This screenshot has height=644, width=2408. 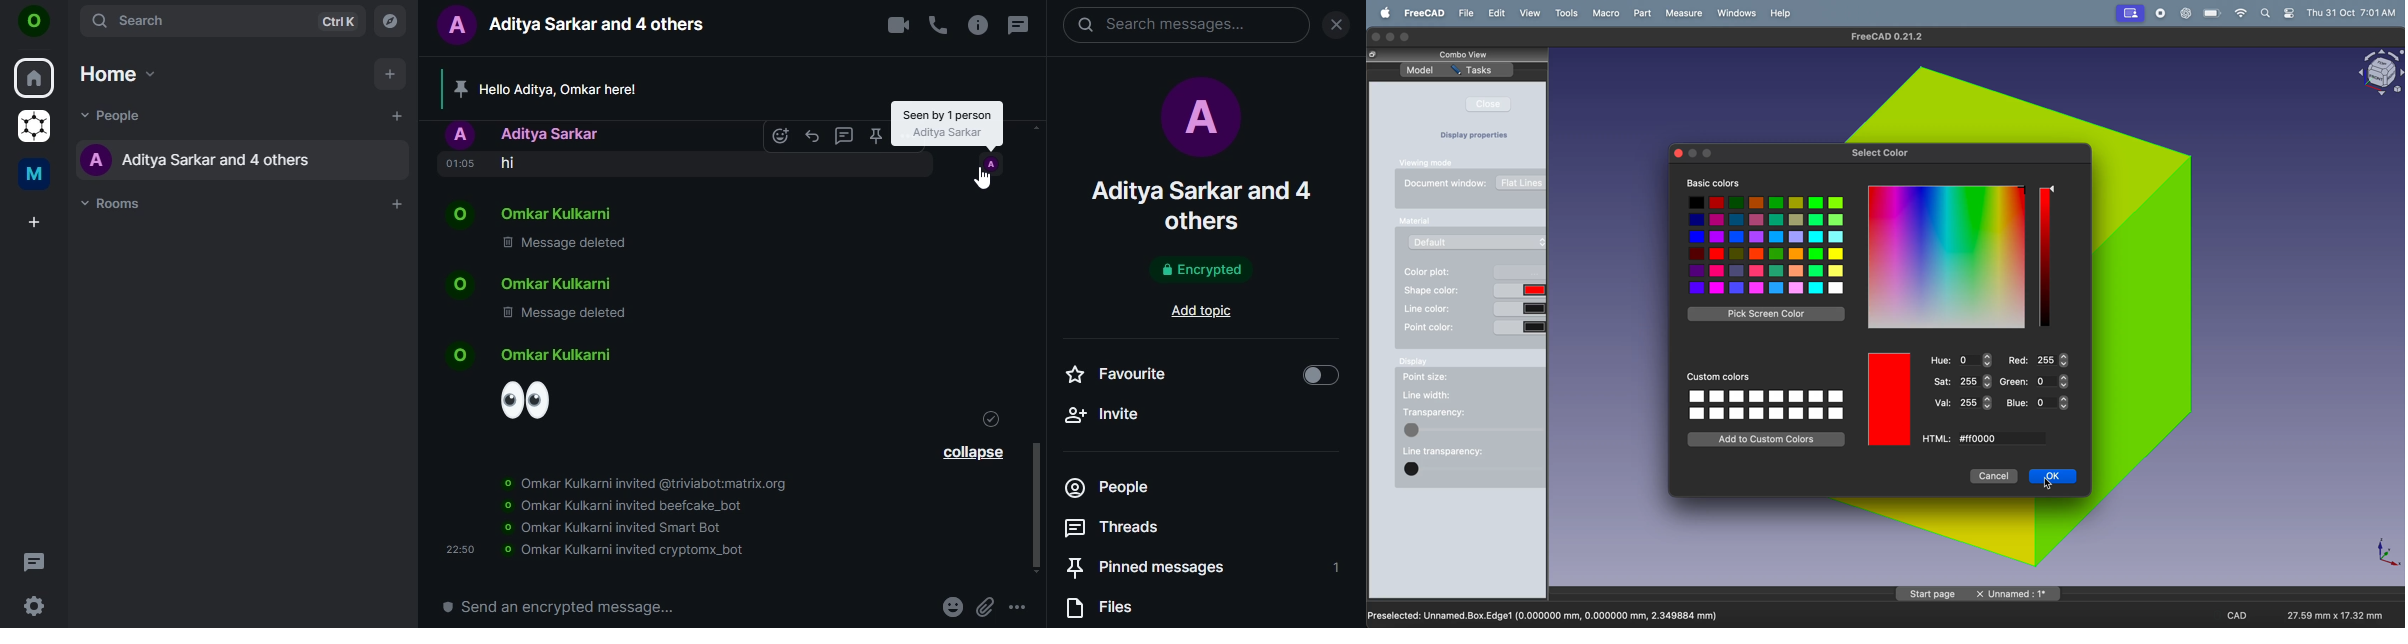 I want to click on tools, so click(x=1568, y=13).